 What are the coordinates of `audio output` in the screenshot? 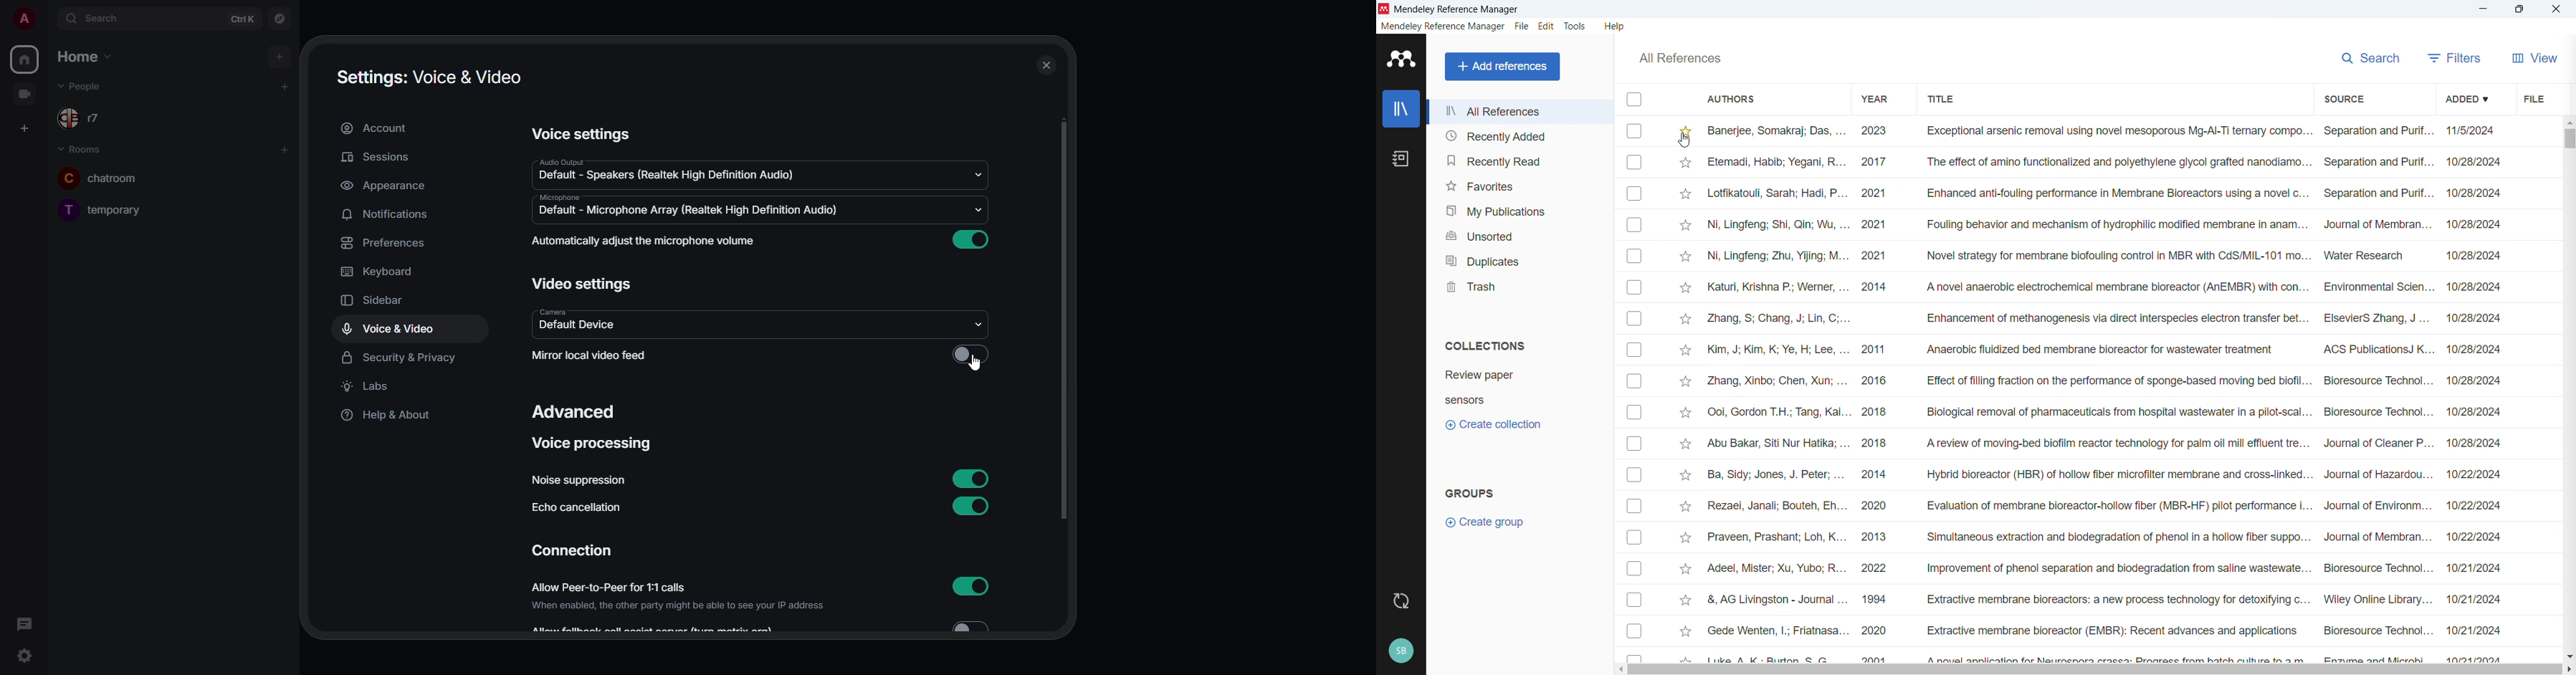 It's located at (558, 160).